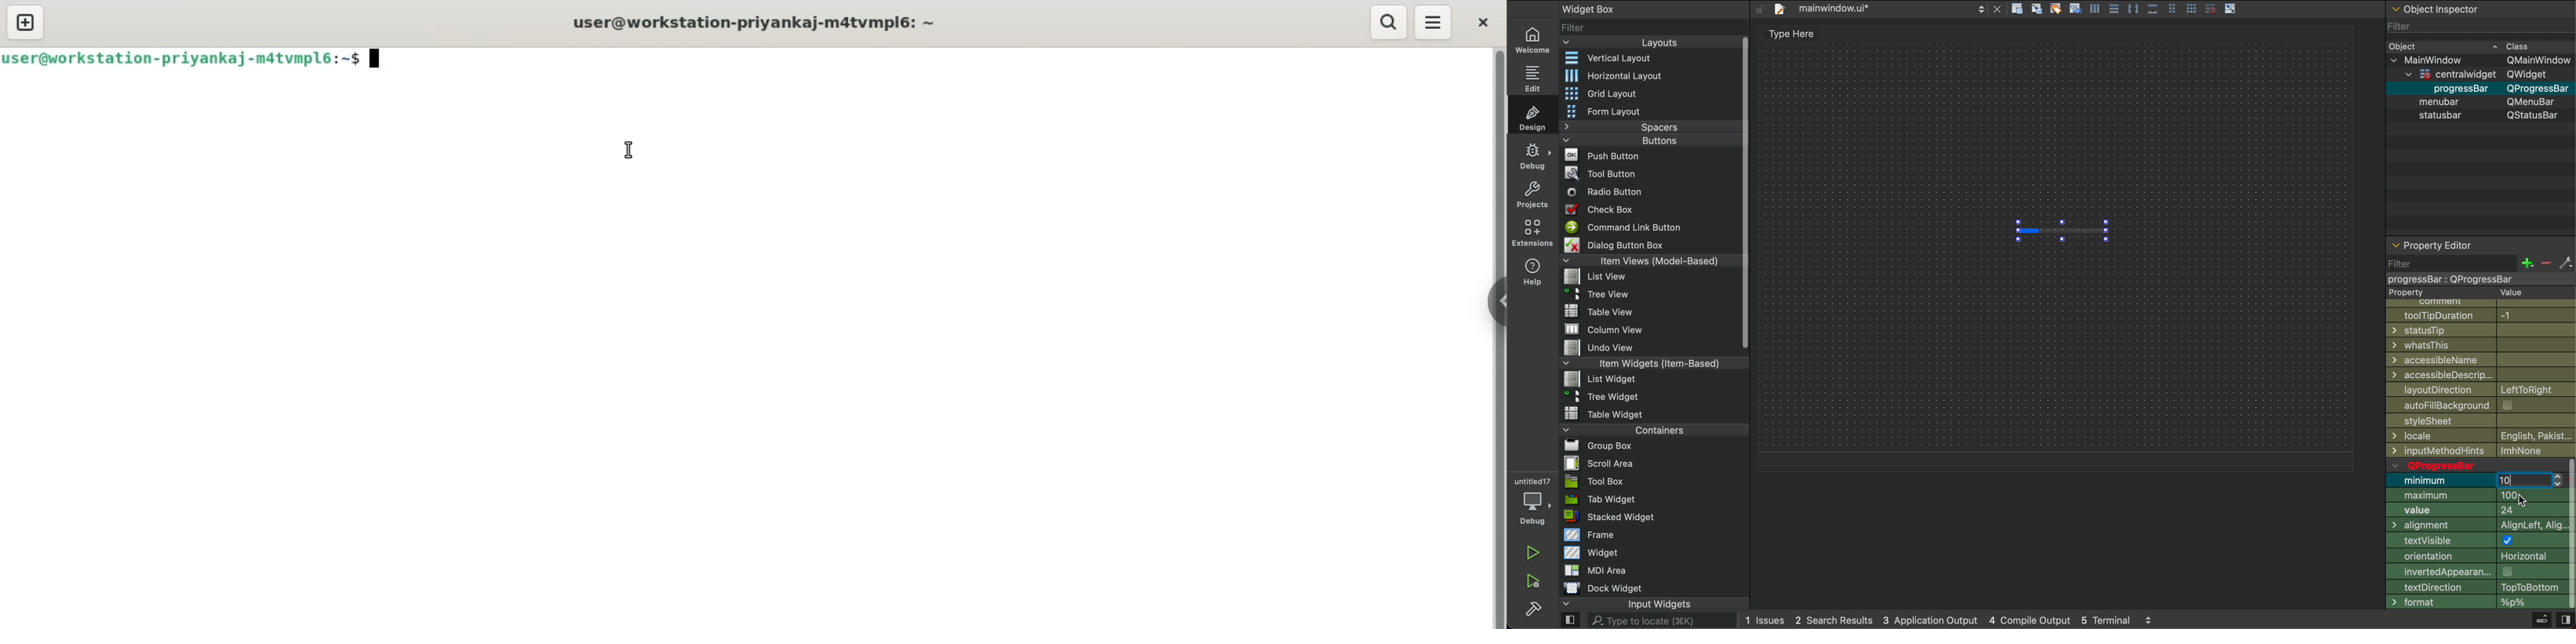 The height and width of the screenshot is (644, 2576). I want to click on Vertical Scroll, so click(1743, 194).